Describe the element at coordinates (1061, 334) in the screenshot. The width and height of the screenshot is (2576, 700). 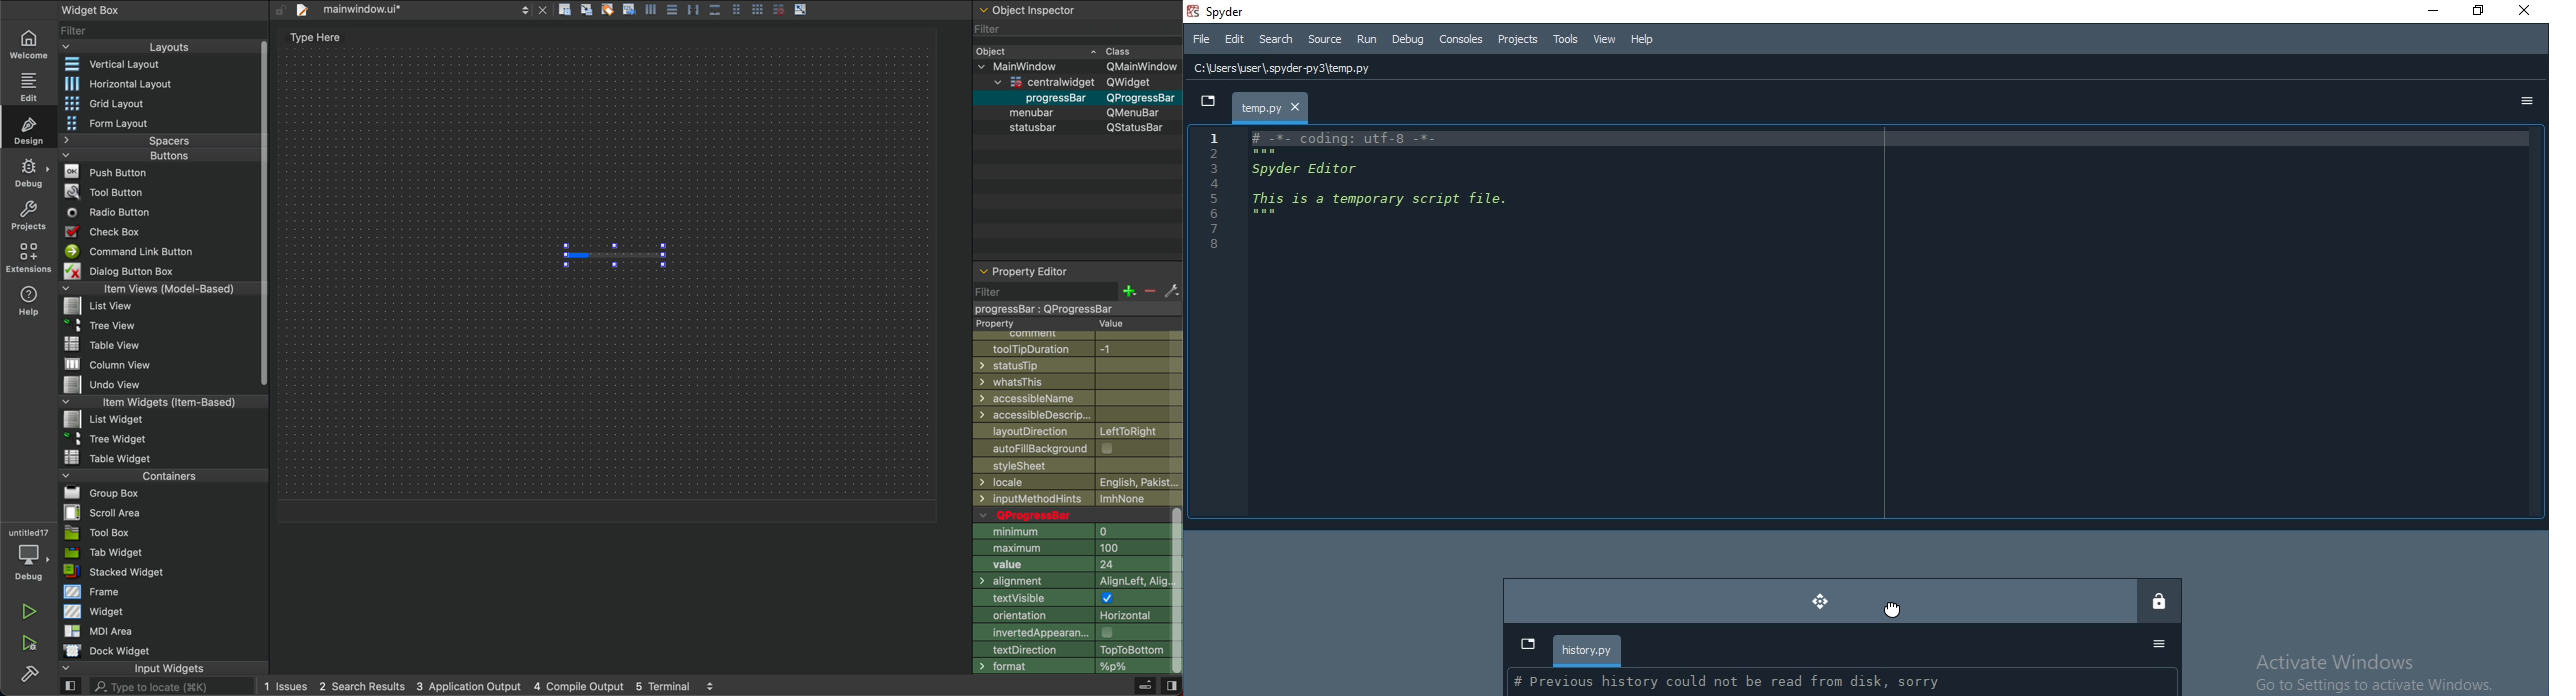
I see `Comment` at that location.